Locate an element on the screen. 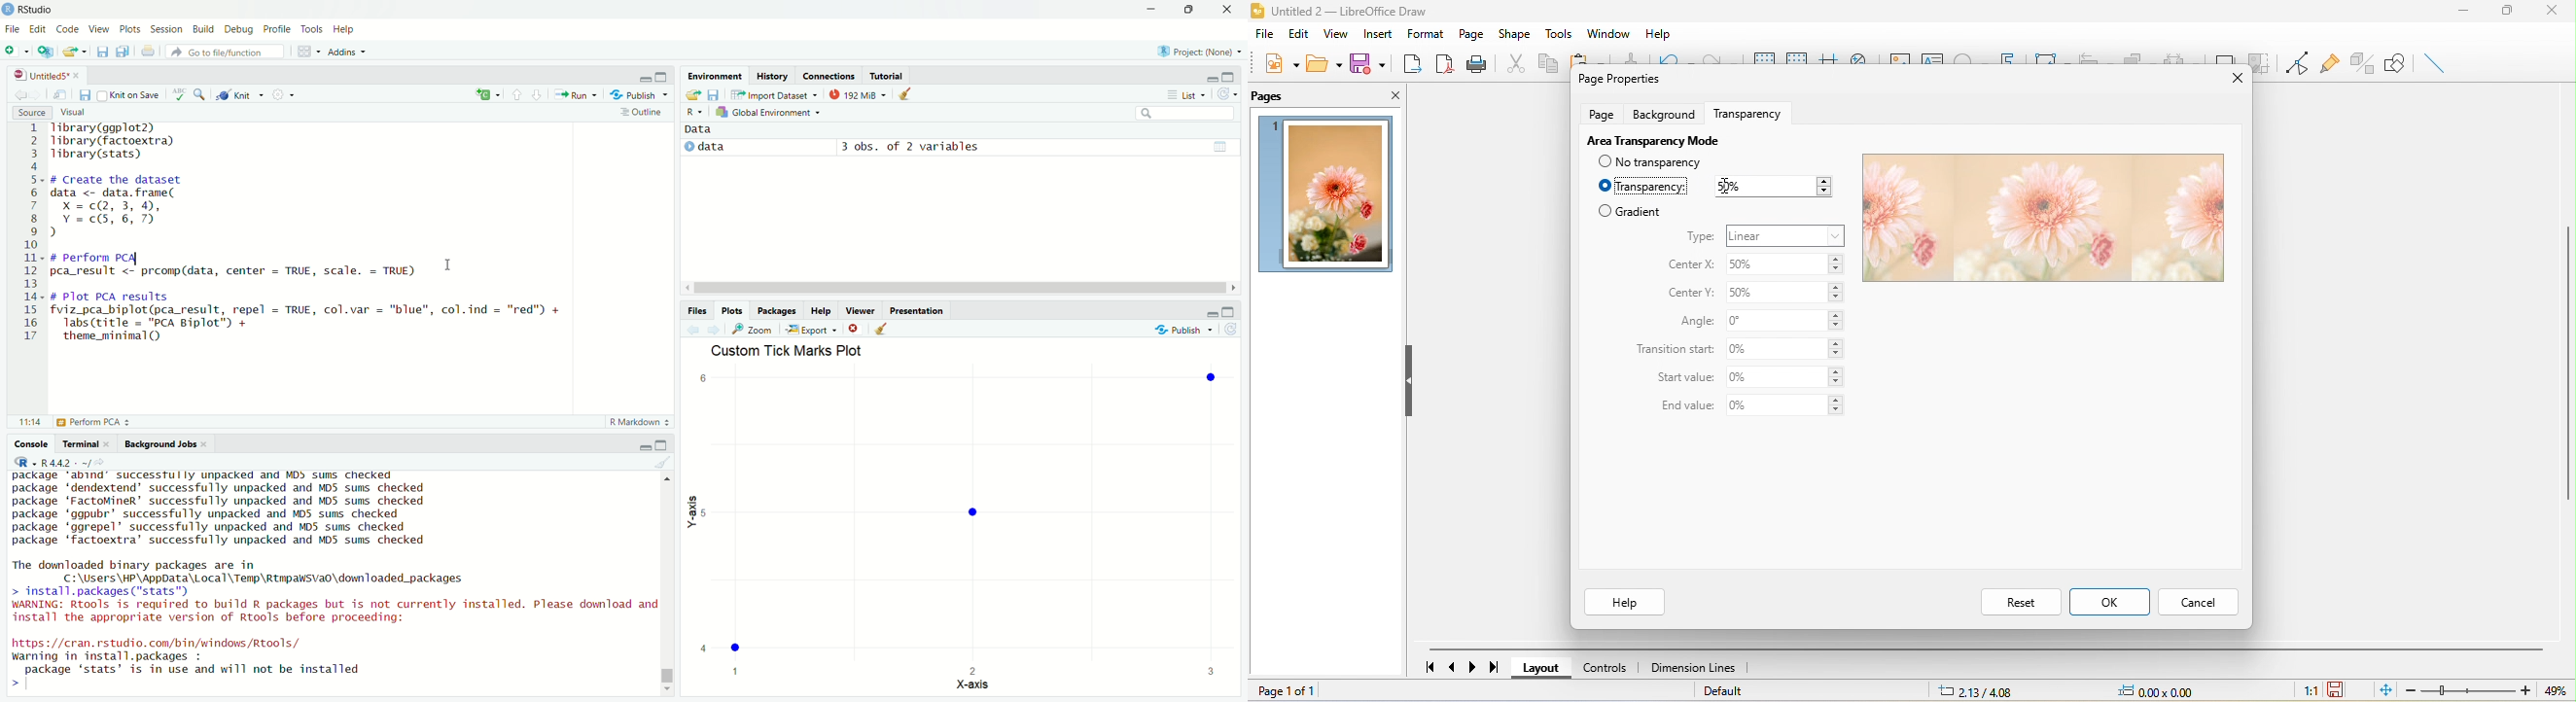  go forward is located at coordinates (716, 329).